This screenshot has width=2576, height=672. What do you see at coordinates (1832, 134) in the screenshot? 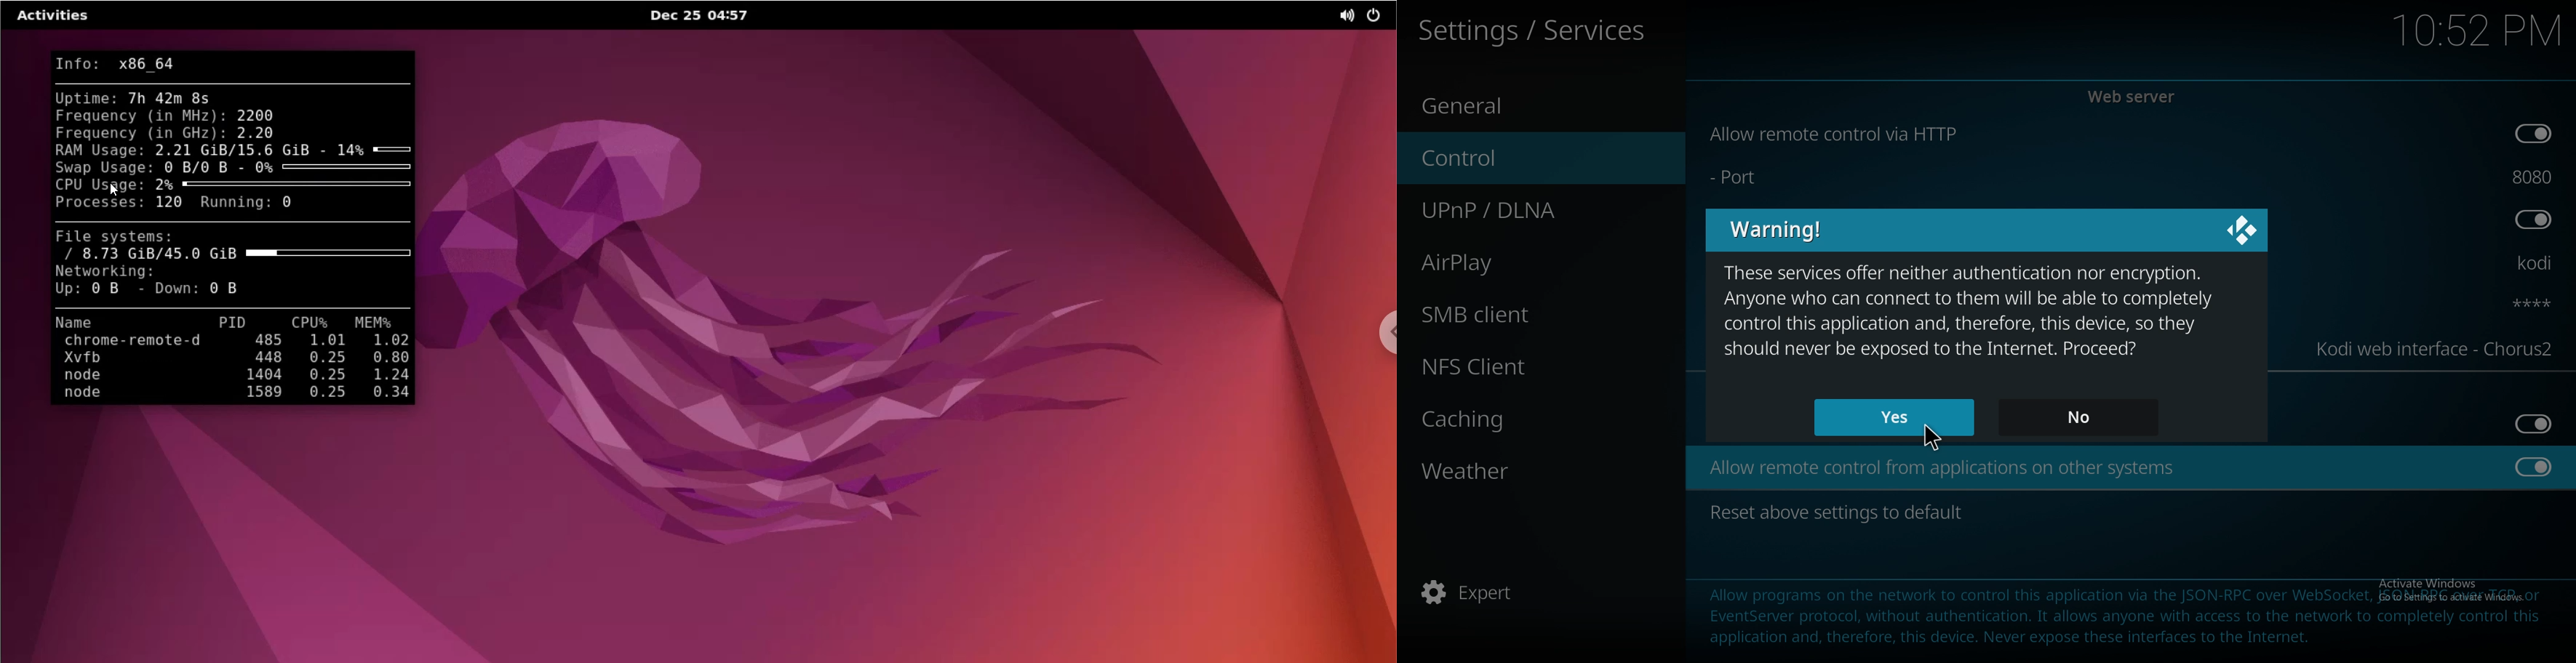
I see `allow remote control via http` at bounding box center [1832, 134].